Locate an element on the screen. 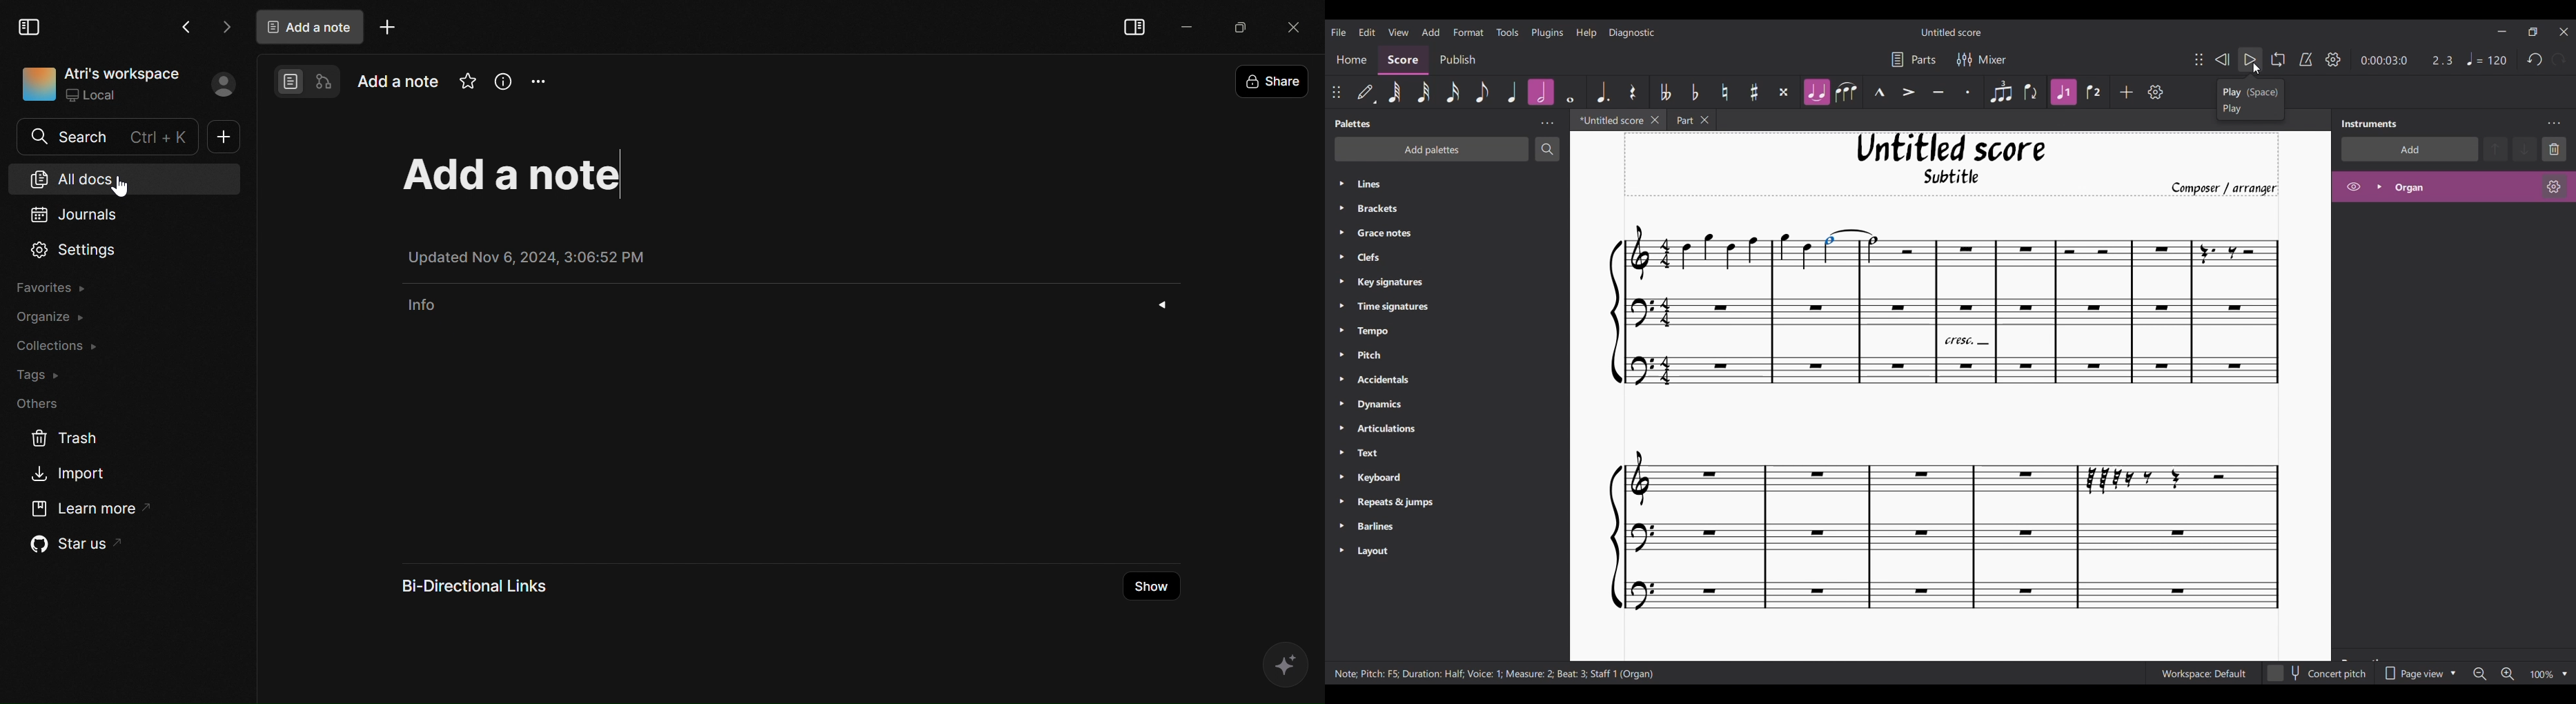 This screenshot has width=2576, height=728. 64th note is located at coordinates (1395, 93).